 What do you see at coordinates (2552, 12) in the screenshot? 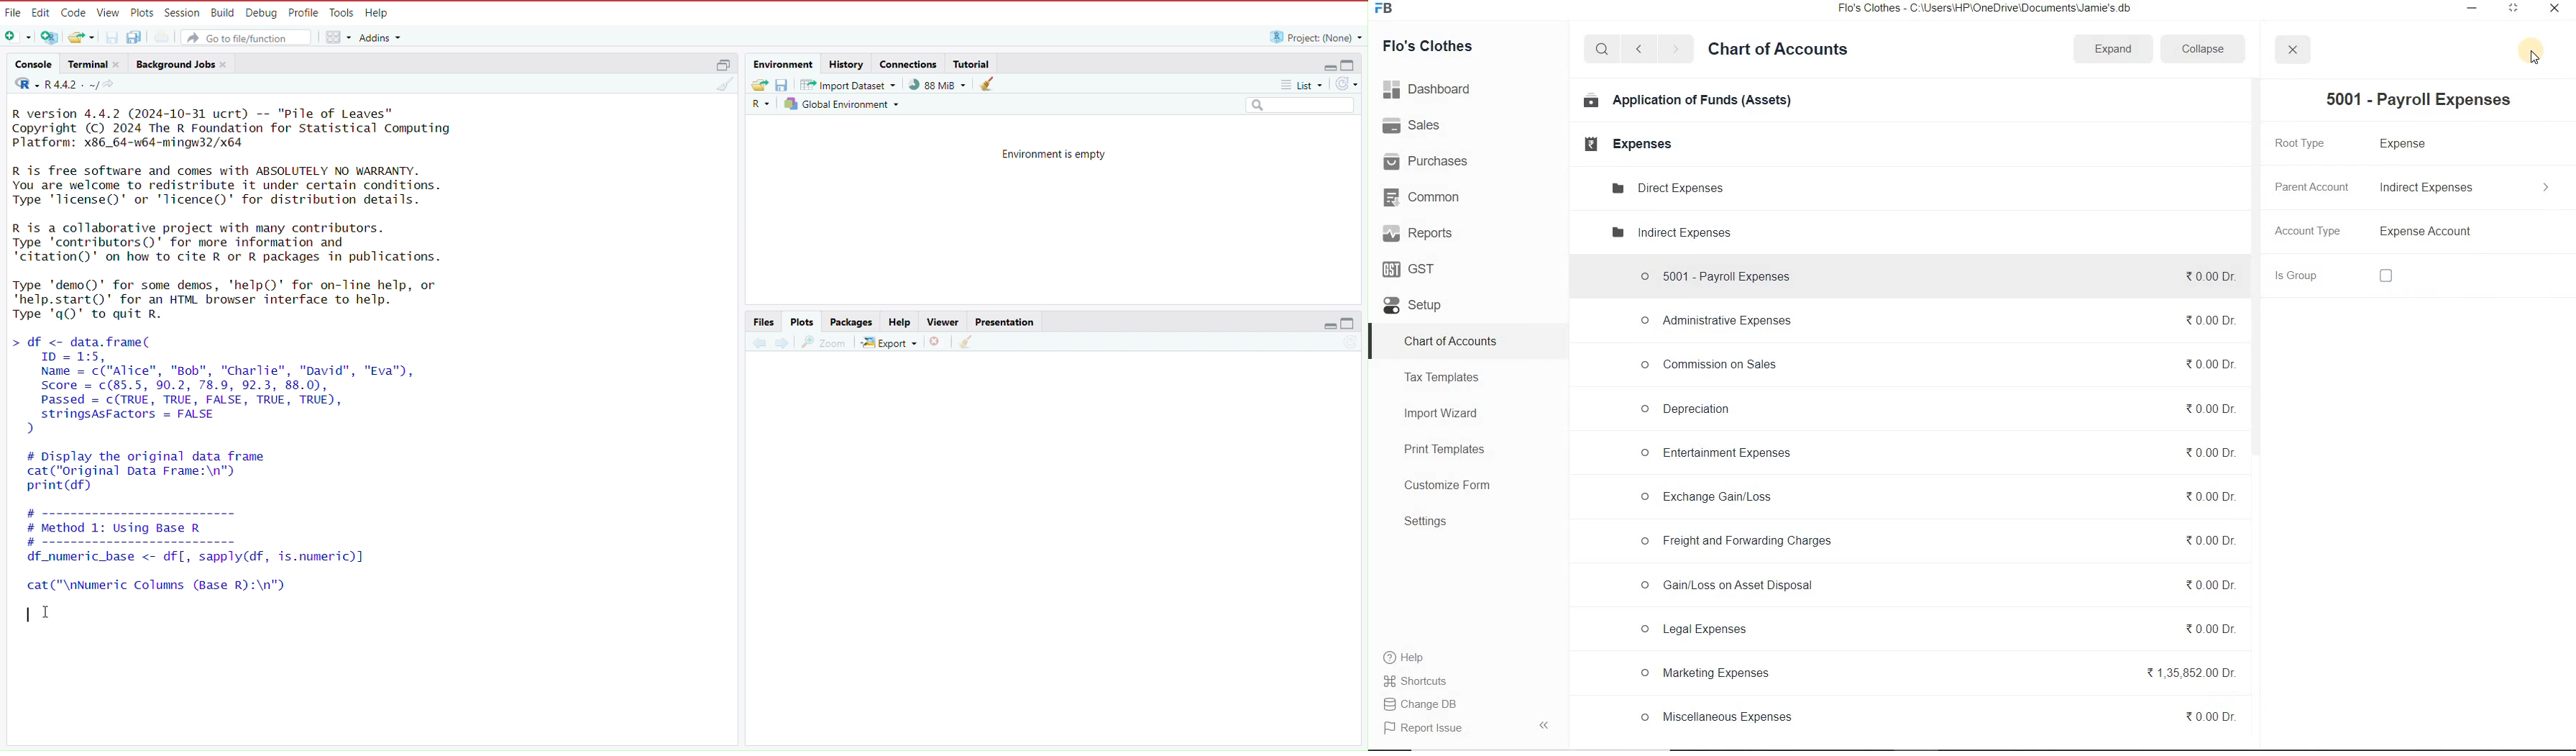
I see `close` at bounding box center [2552, 12].